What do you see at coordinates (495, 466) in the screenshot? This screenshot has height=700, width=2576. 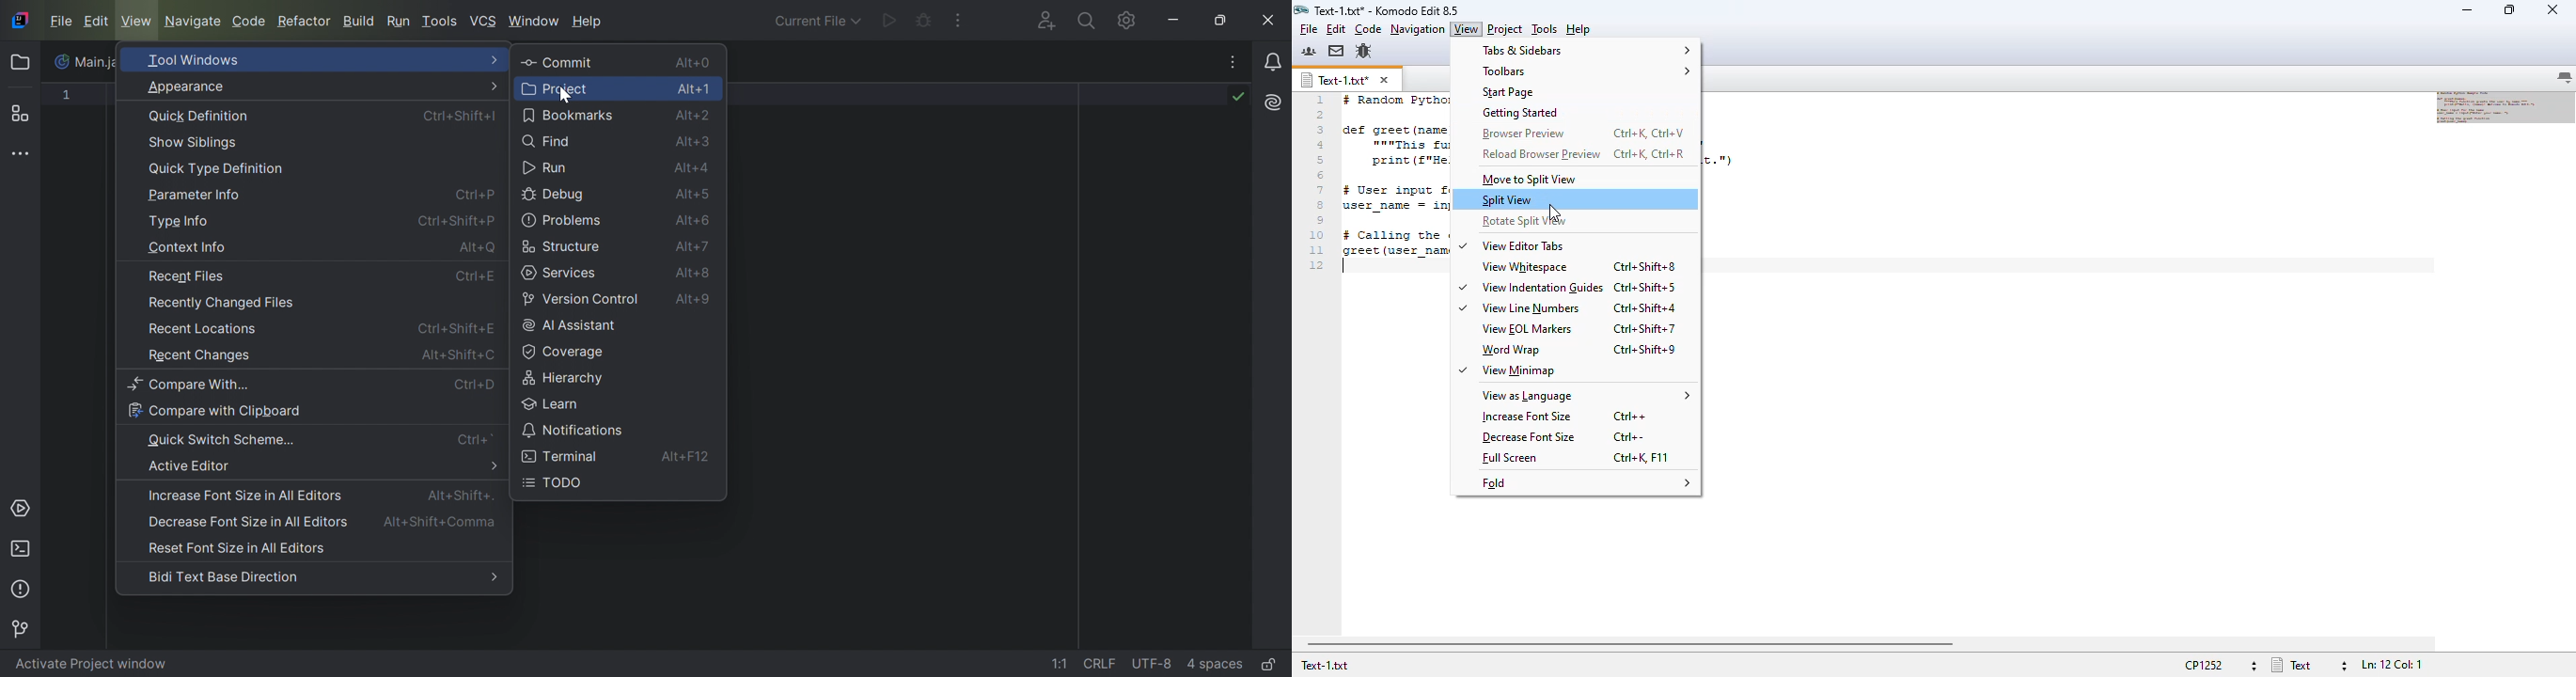 I see `More` at bounding box center [495, 466].